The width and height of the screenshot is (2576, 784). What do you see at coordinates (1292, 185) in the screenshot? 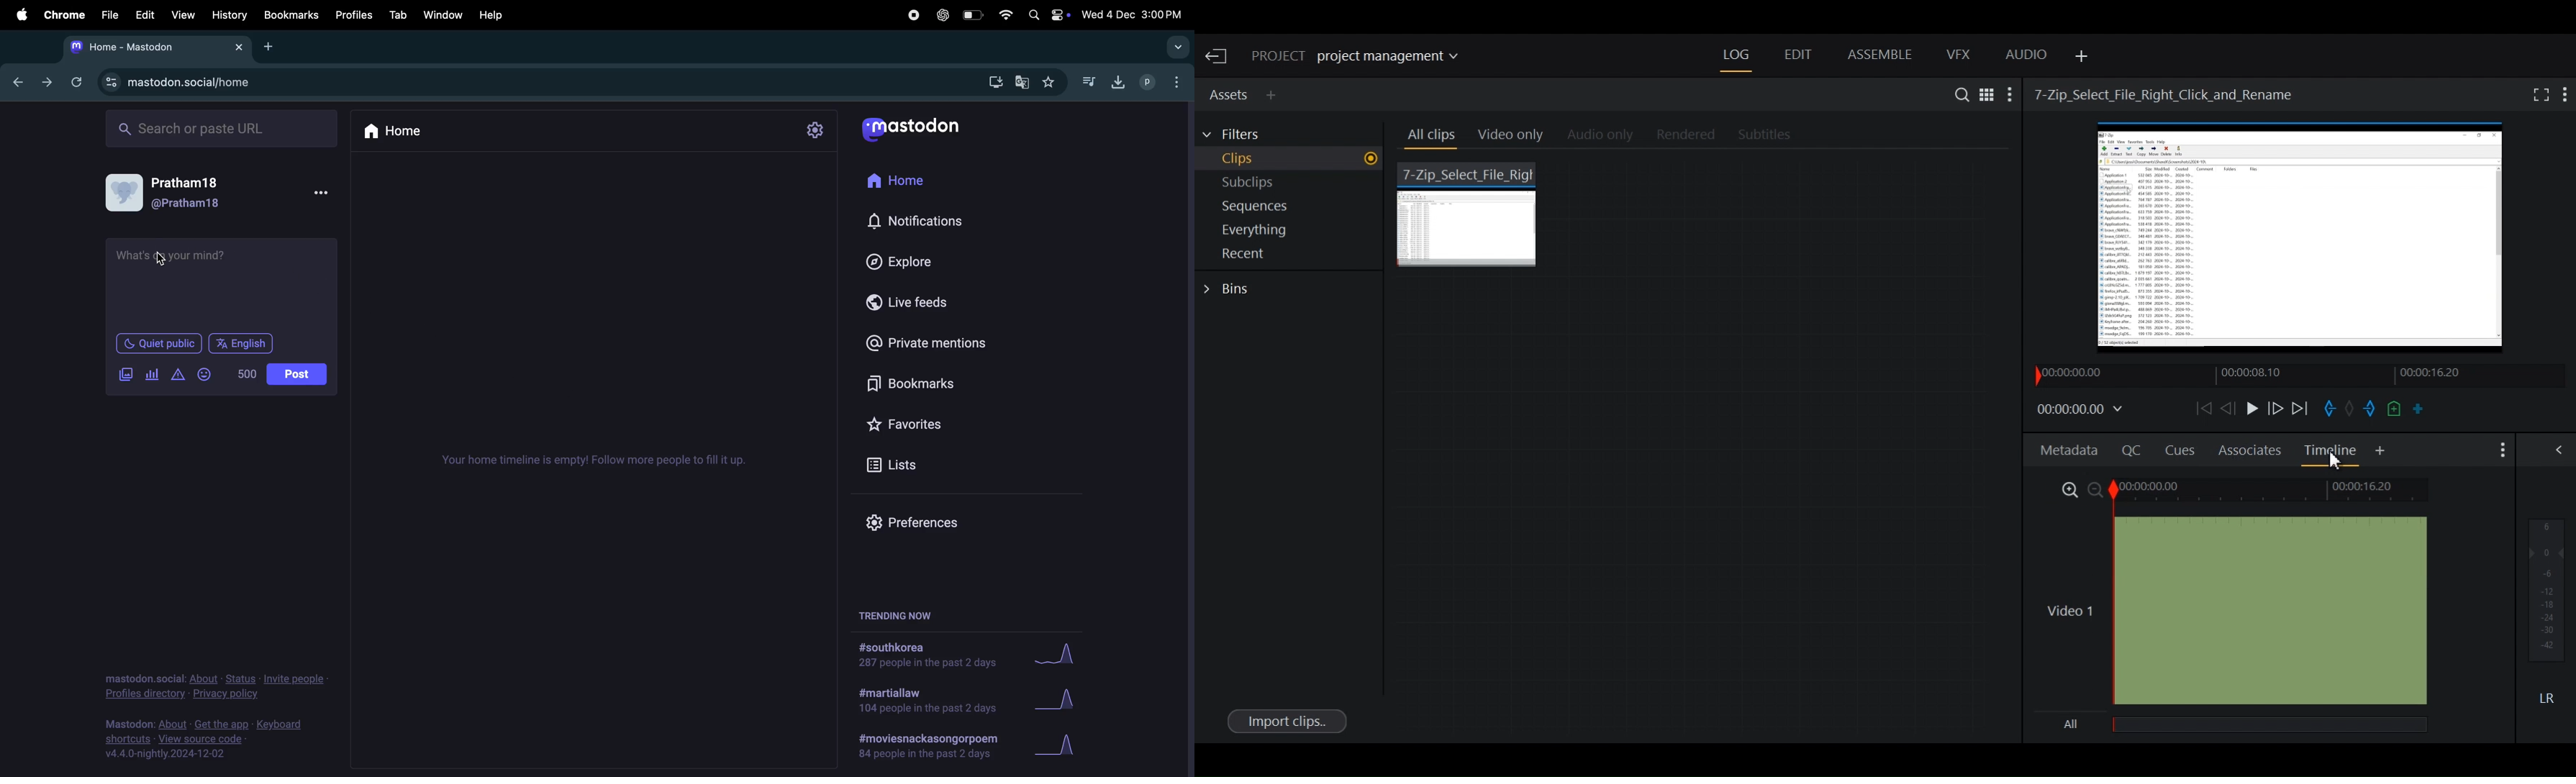
I see `Show Subclips in current project` at bounding box center [1292, 185].